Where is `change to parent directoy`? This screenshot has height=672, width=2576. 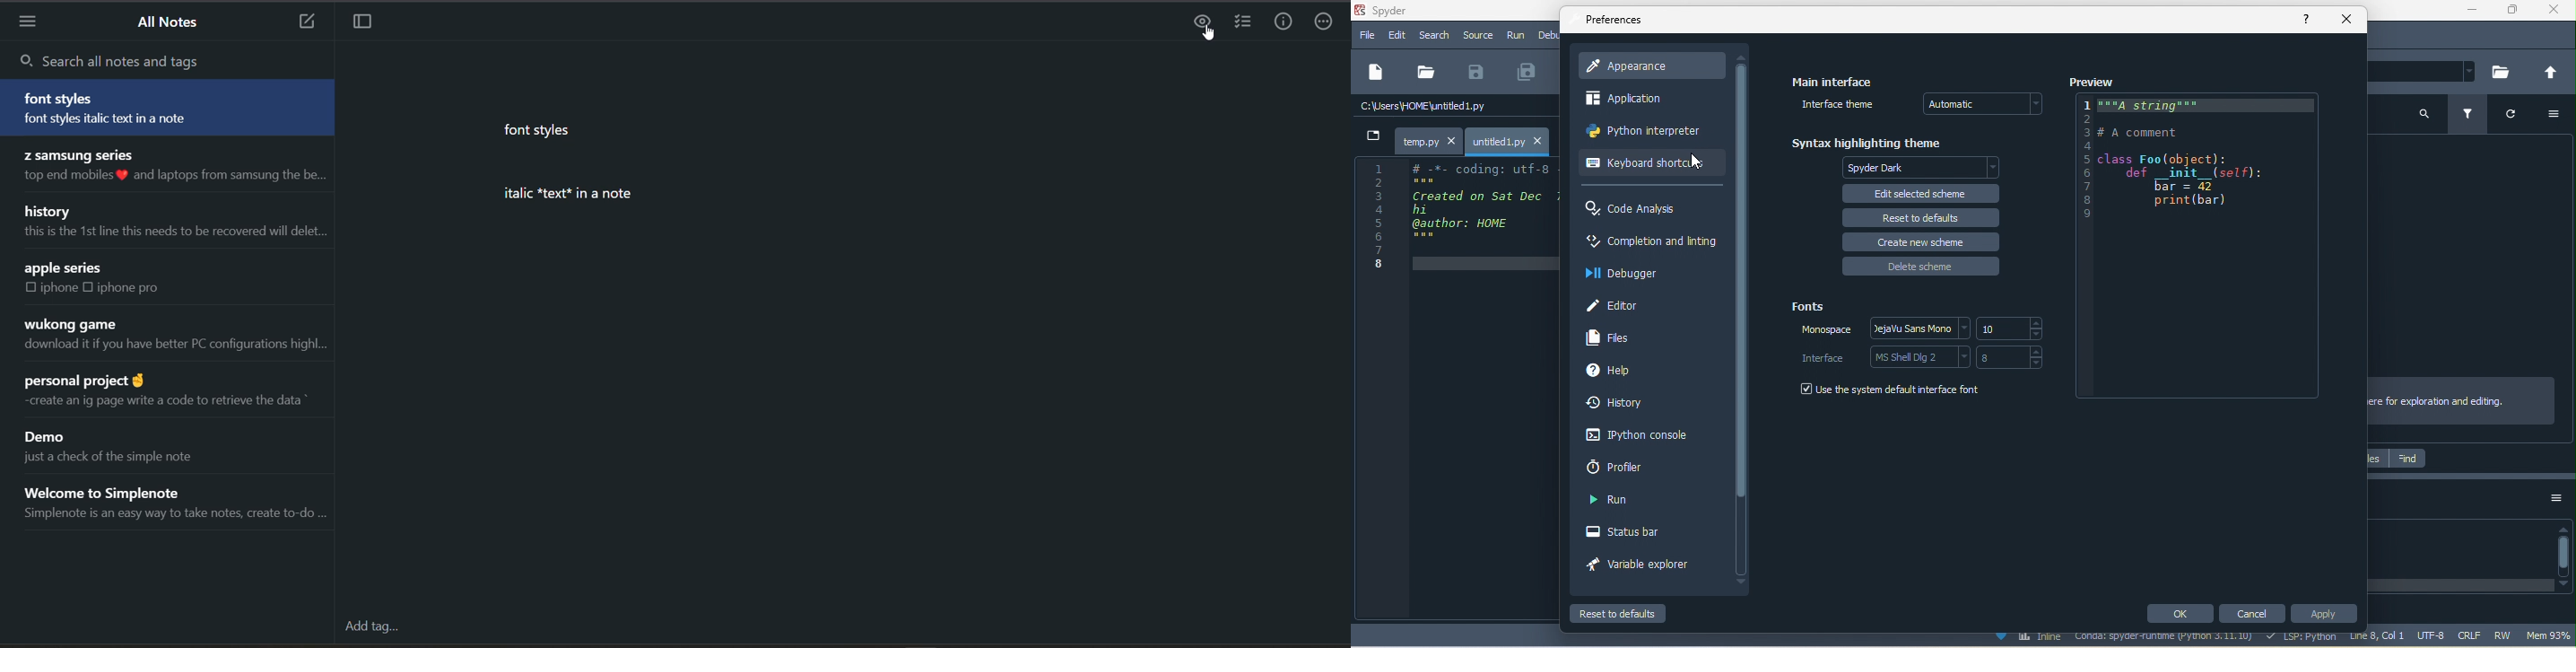
change to parent directoy is located at coordinates (2549, 72).